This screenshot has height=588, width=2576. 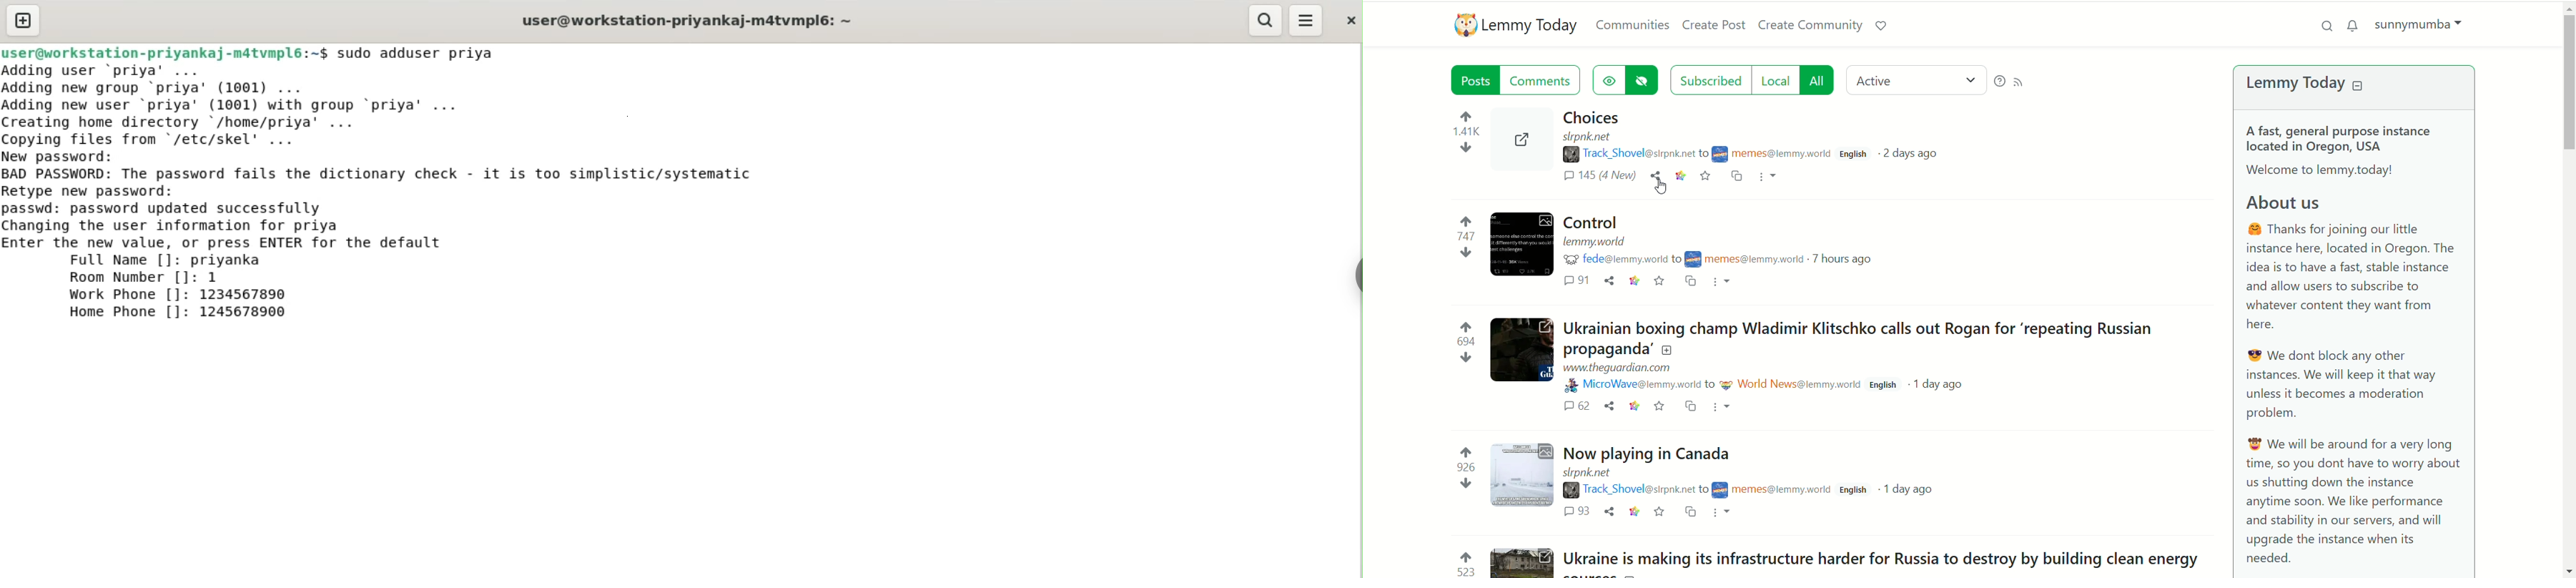 I want to click on votes up and down, so click(x=1464, y=469).